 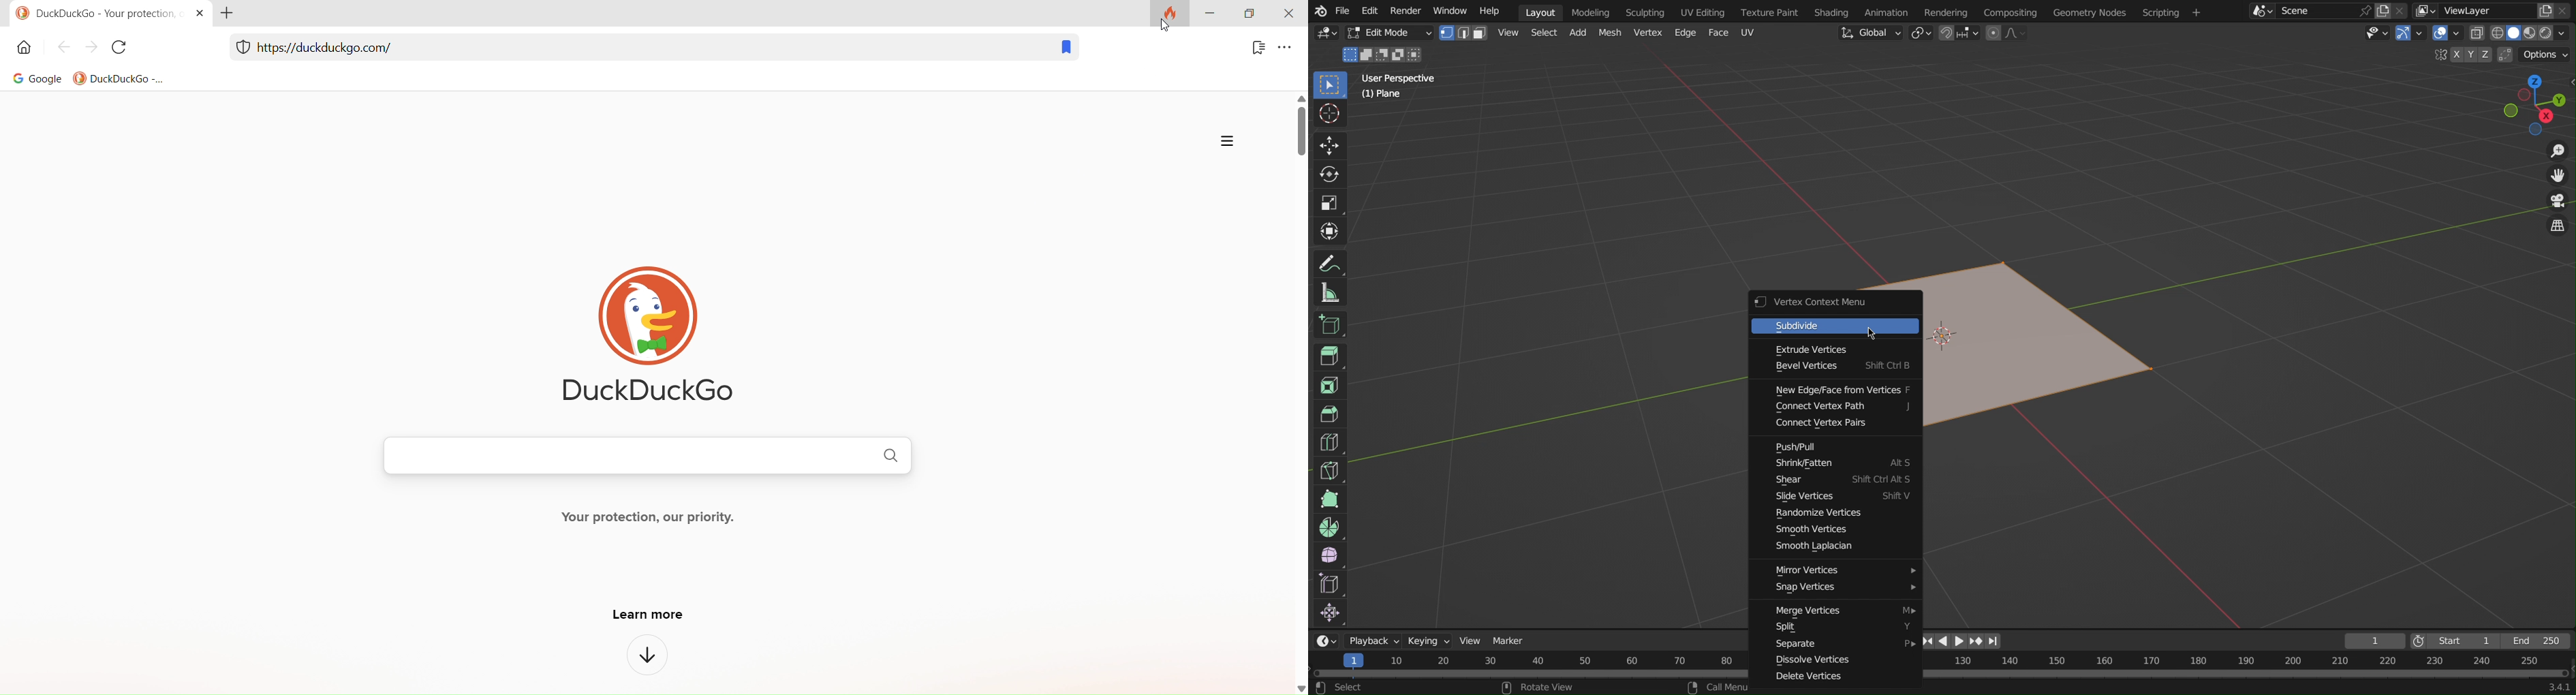 What do you see at coordinates (2551, 687) in the screenshot?
I see `3.4.1` at bounding box center [2551, 687].